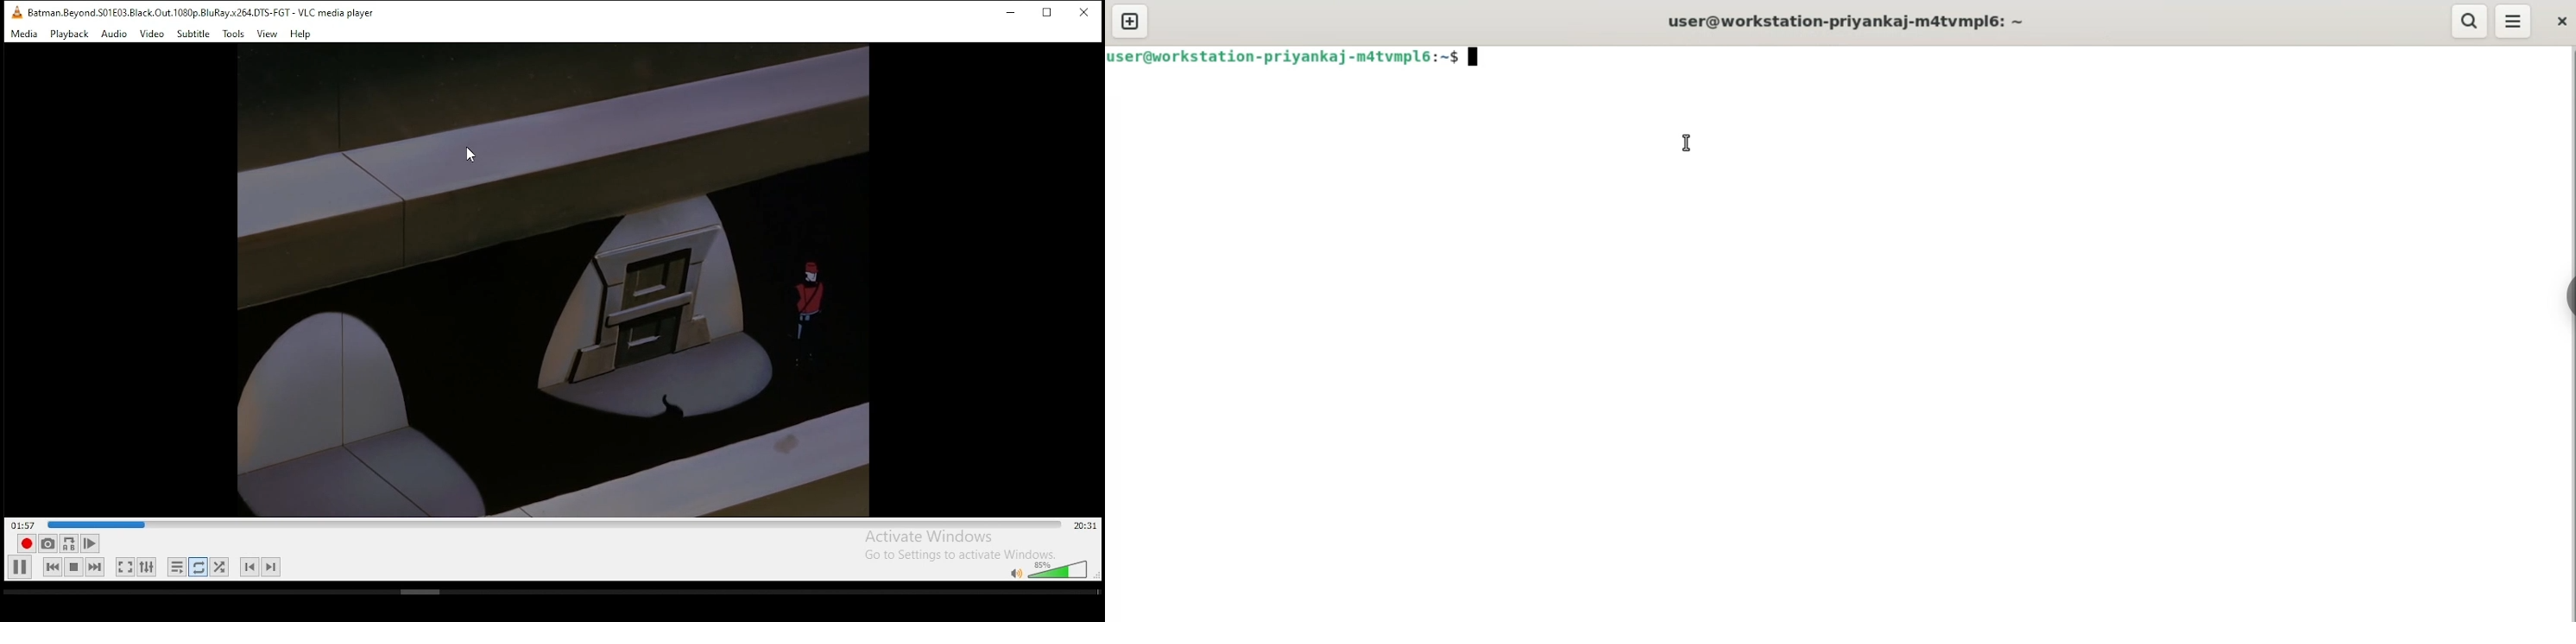 The image size is (2576, 644). I want to click on view, so click(266, 34).